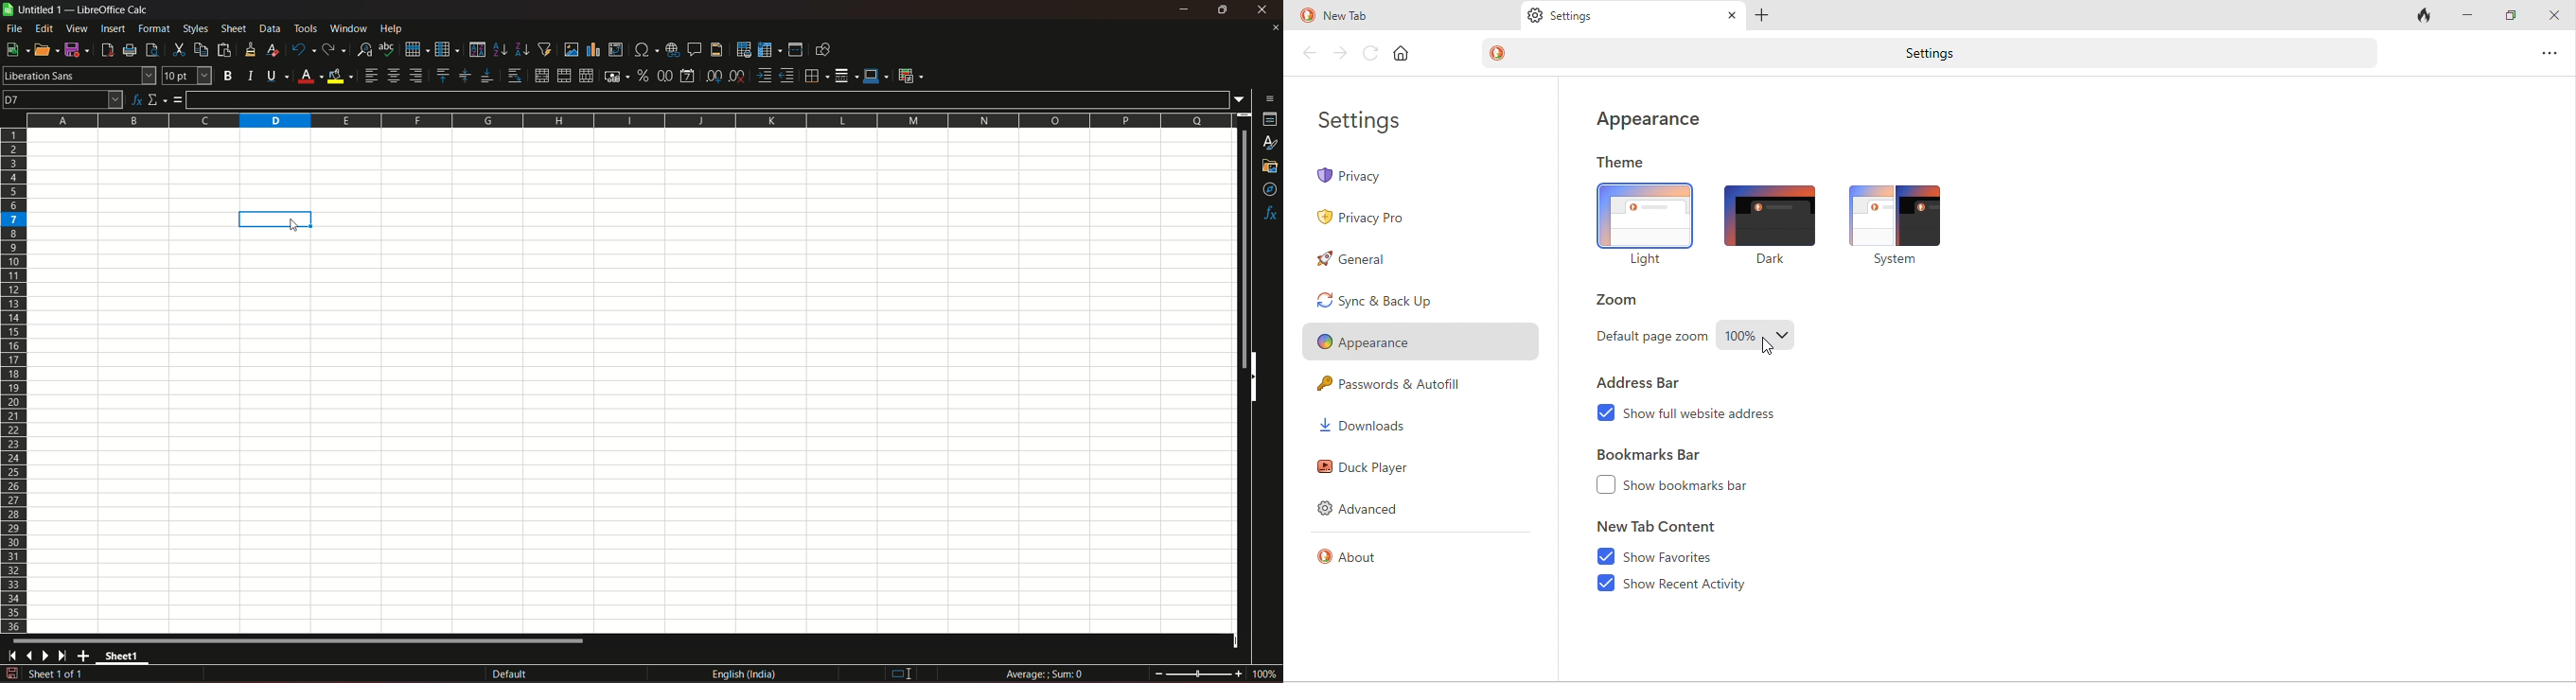  I want to click on define print area, so click(743, 50).